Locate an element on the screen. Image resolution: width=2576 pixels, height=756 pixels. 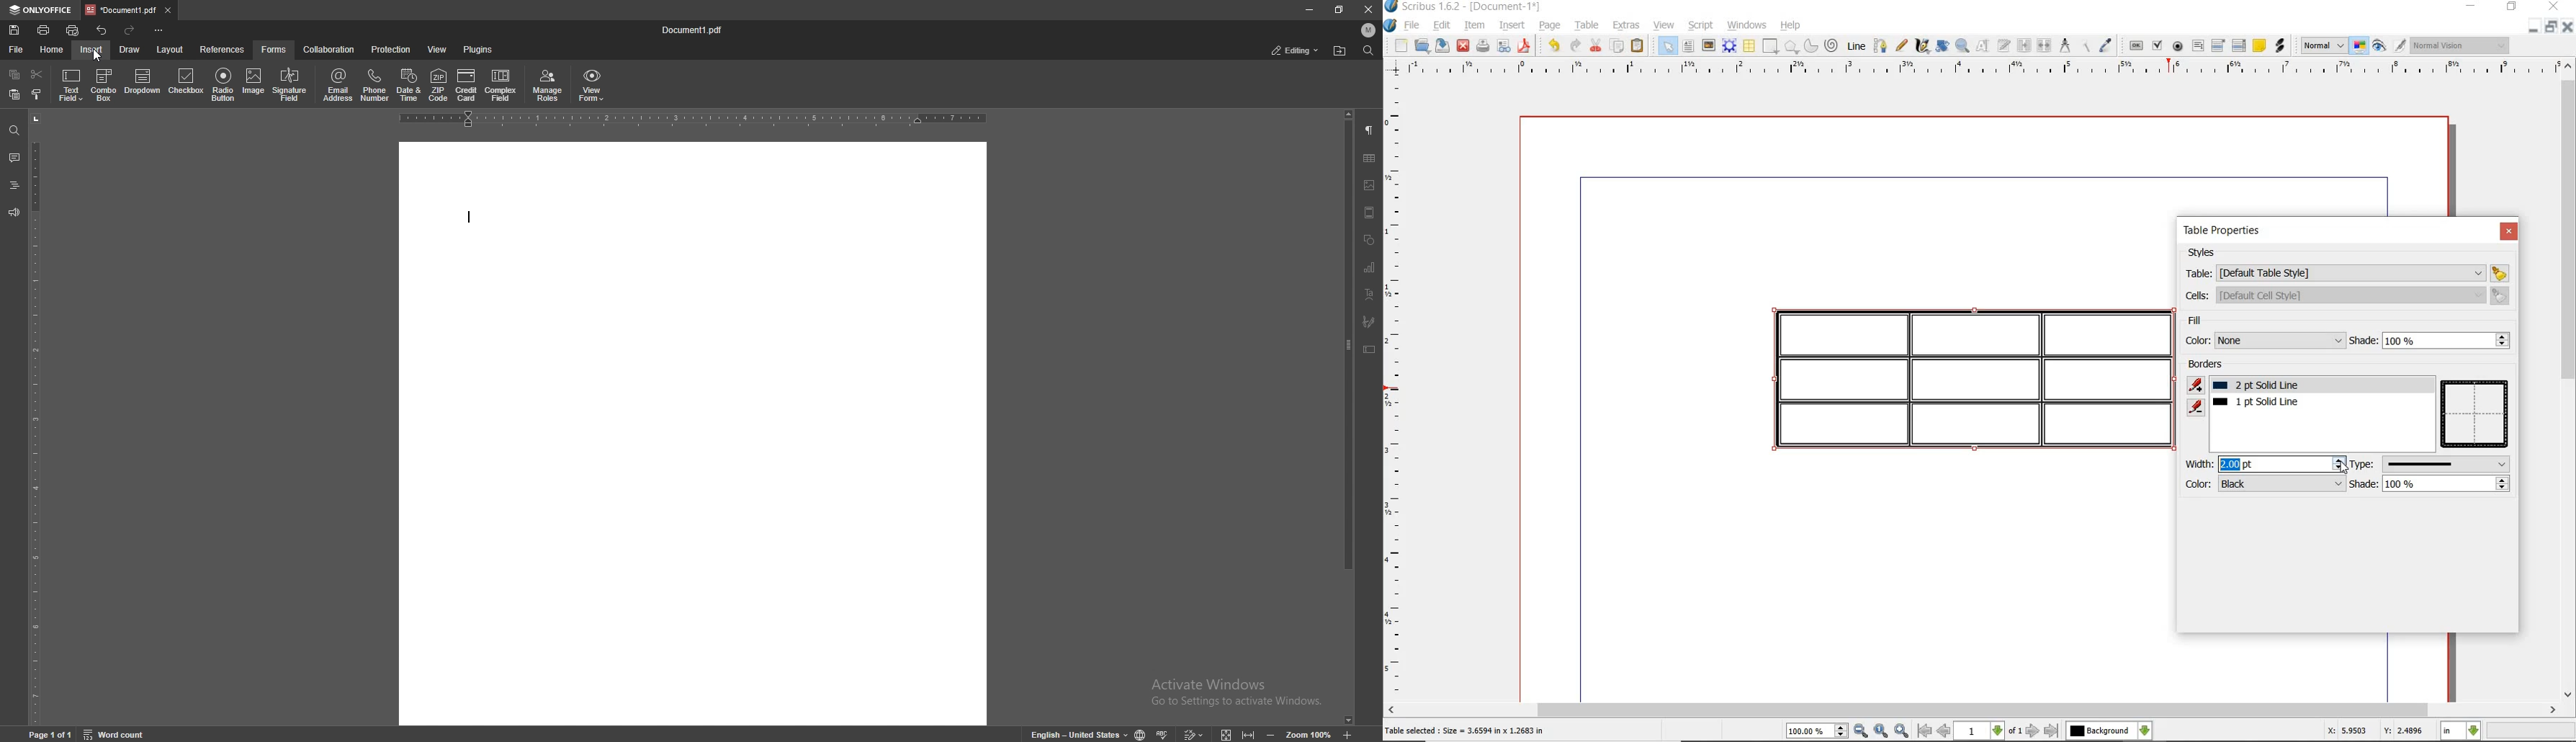
undo is located at coordinates (102, 30).